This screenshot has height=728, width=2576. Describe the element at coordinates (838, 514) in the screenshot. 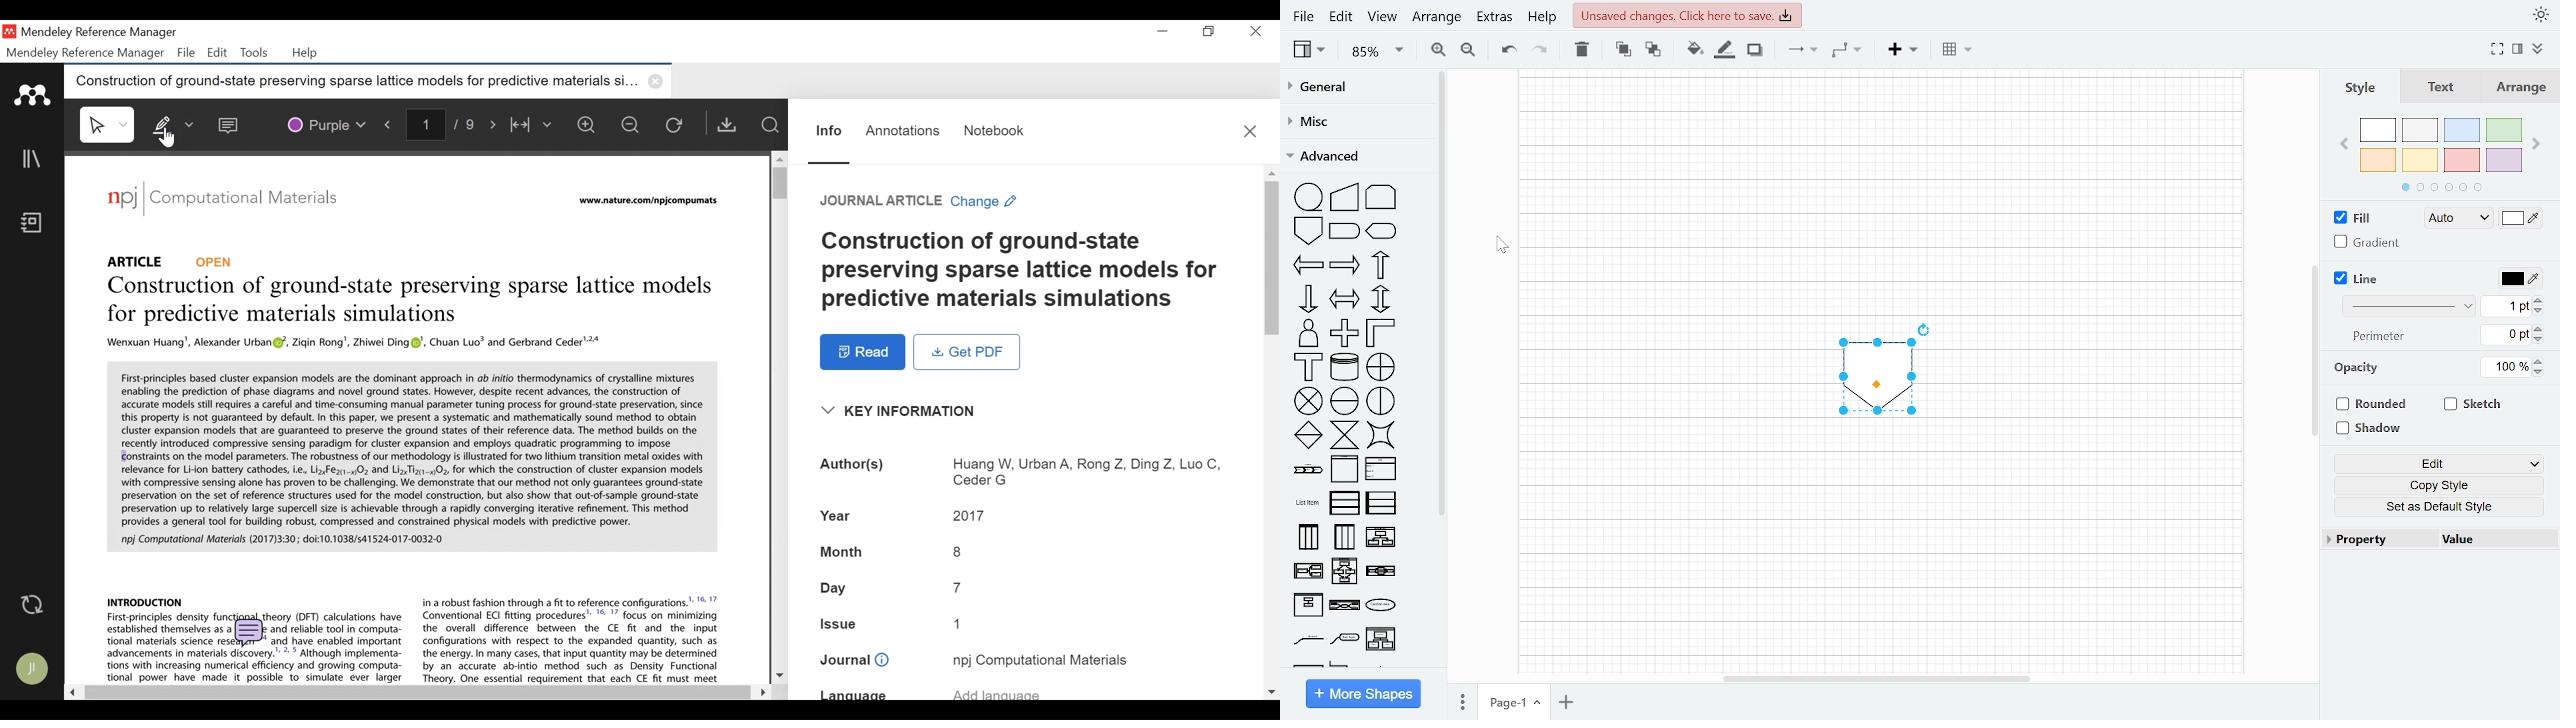

I see `Year` at that location.